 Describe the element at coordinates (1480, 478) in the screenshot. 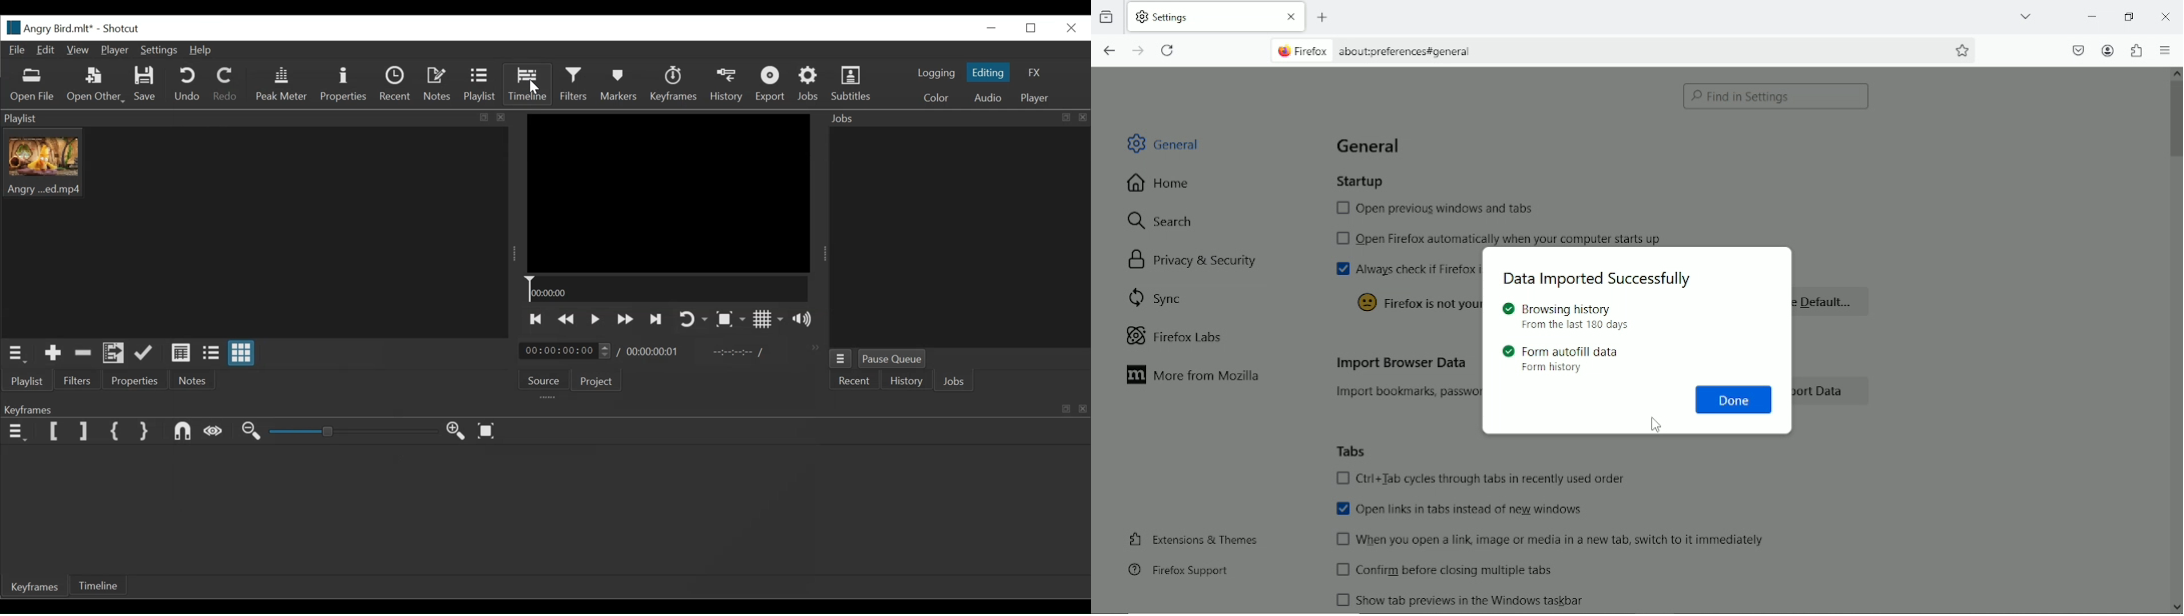

I see `Ctrl+Tab cycles through tabs in recently used order` at that location.